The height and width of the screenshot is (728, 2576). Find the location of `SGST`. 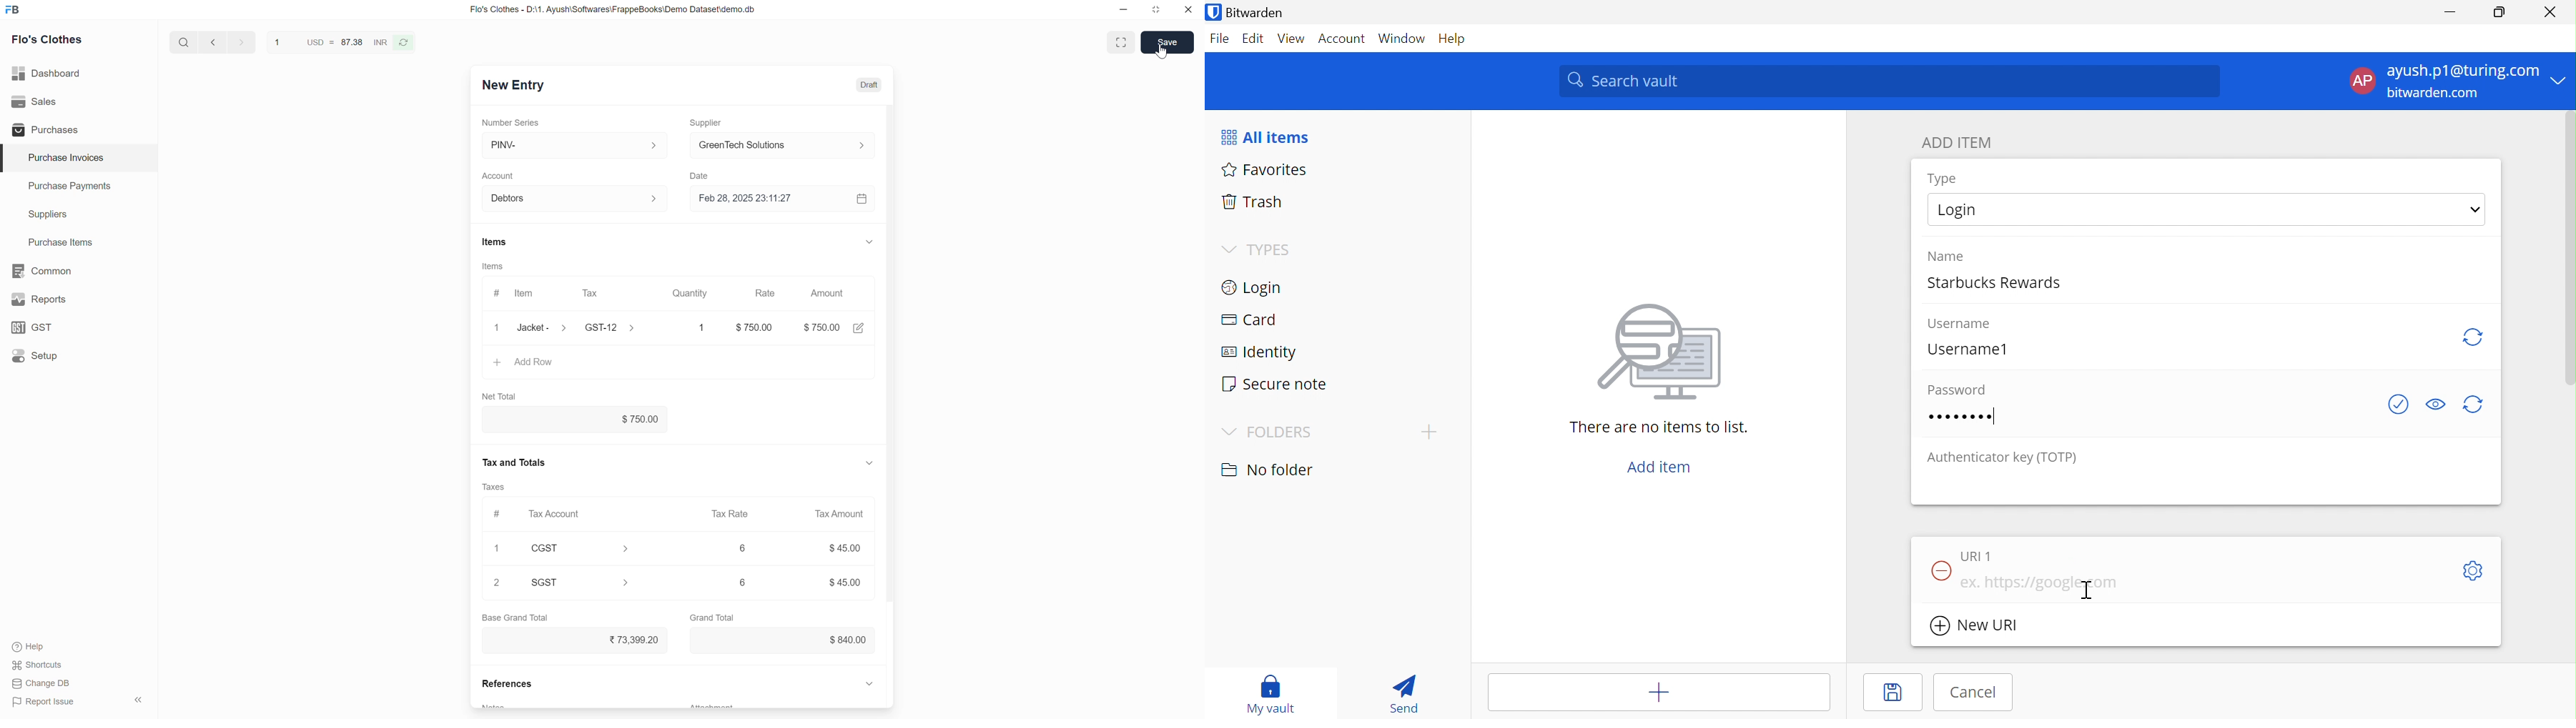

SGST is located at coordinates (581, 583).